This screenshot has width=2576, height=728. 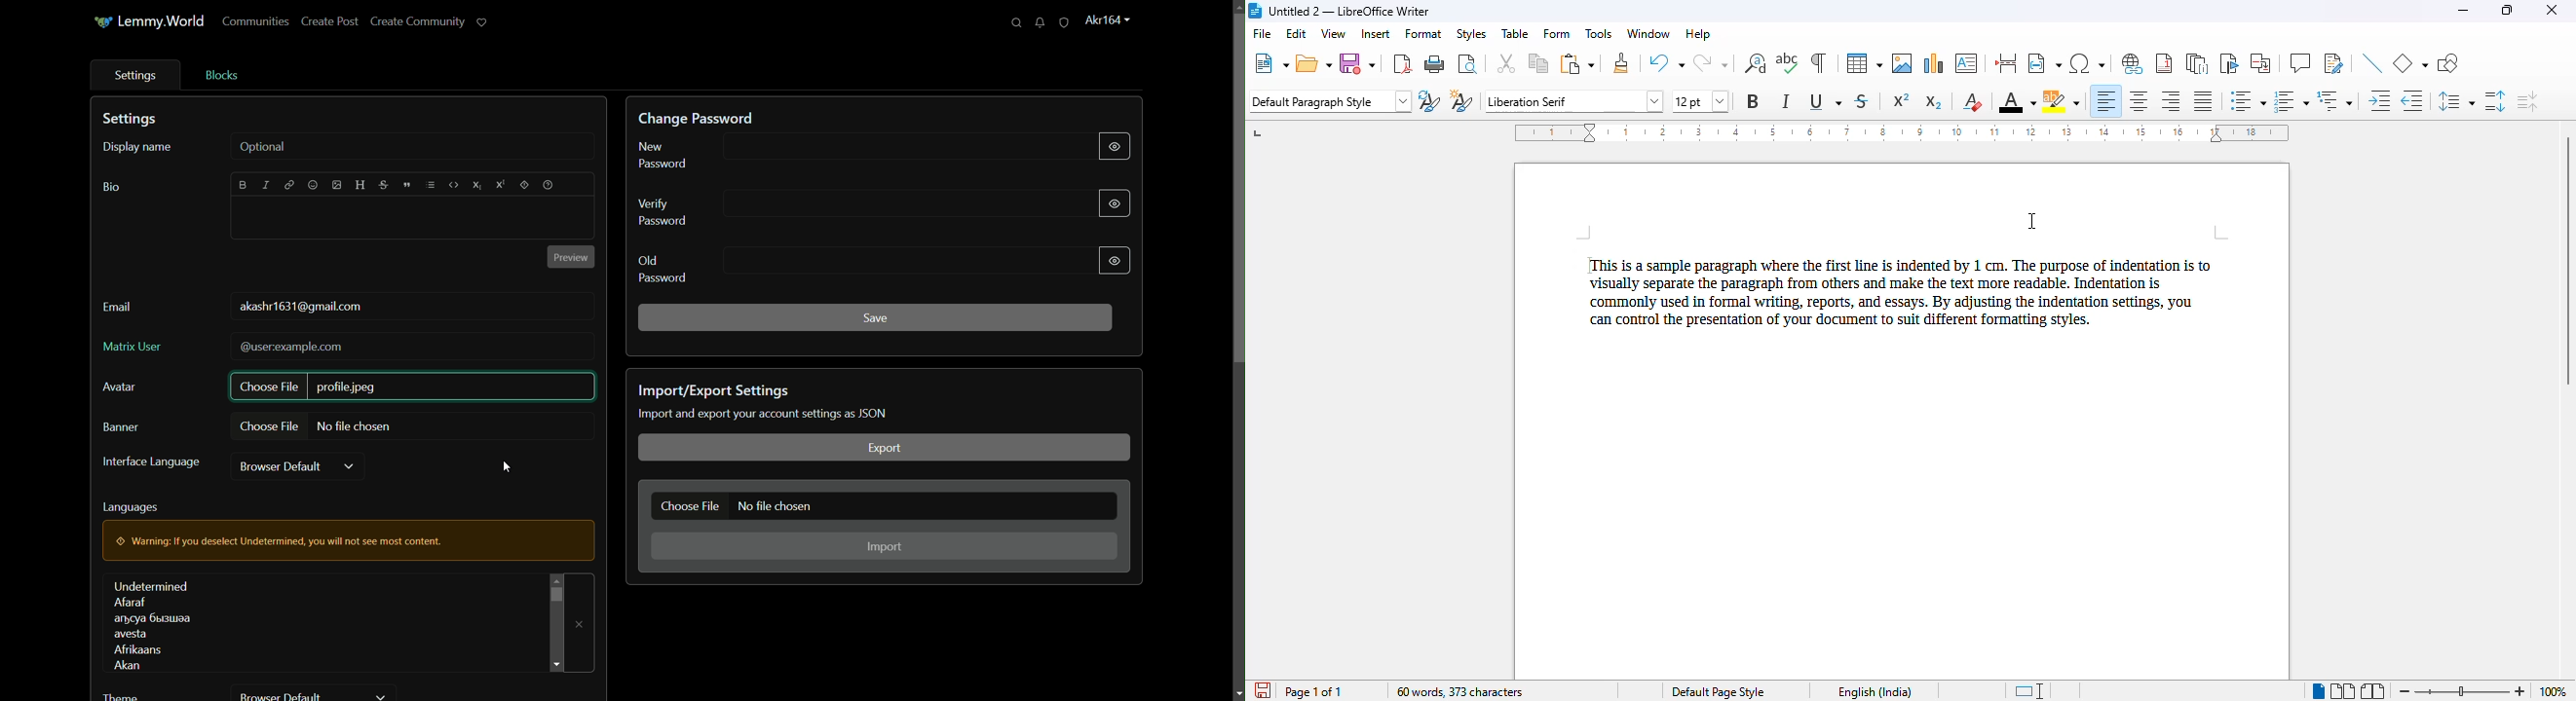 I want to click on zoom in, so click(x=2520, y=692).